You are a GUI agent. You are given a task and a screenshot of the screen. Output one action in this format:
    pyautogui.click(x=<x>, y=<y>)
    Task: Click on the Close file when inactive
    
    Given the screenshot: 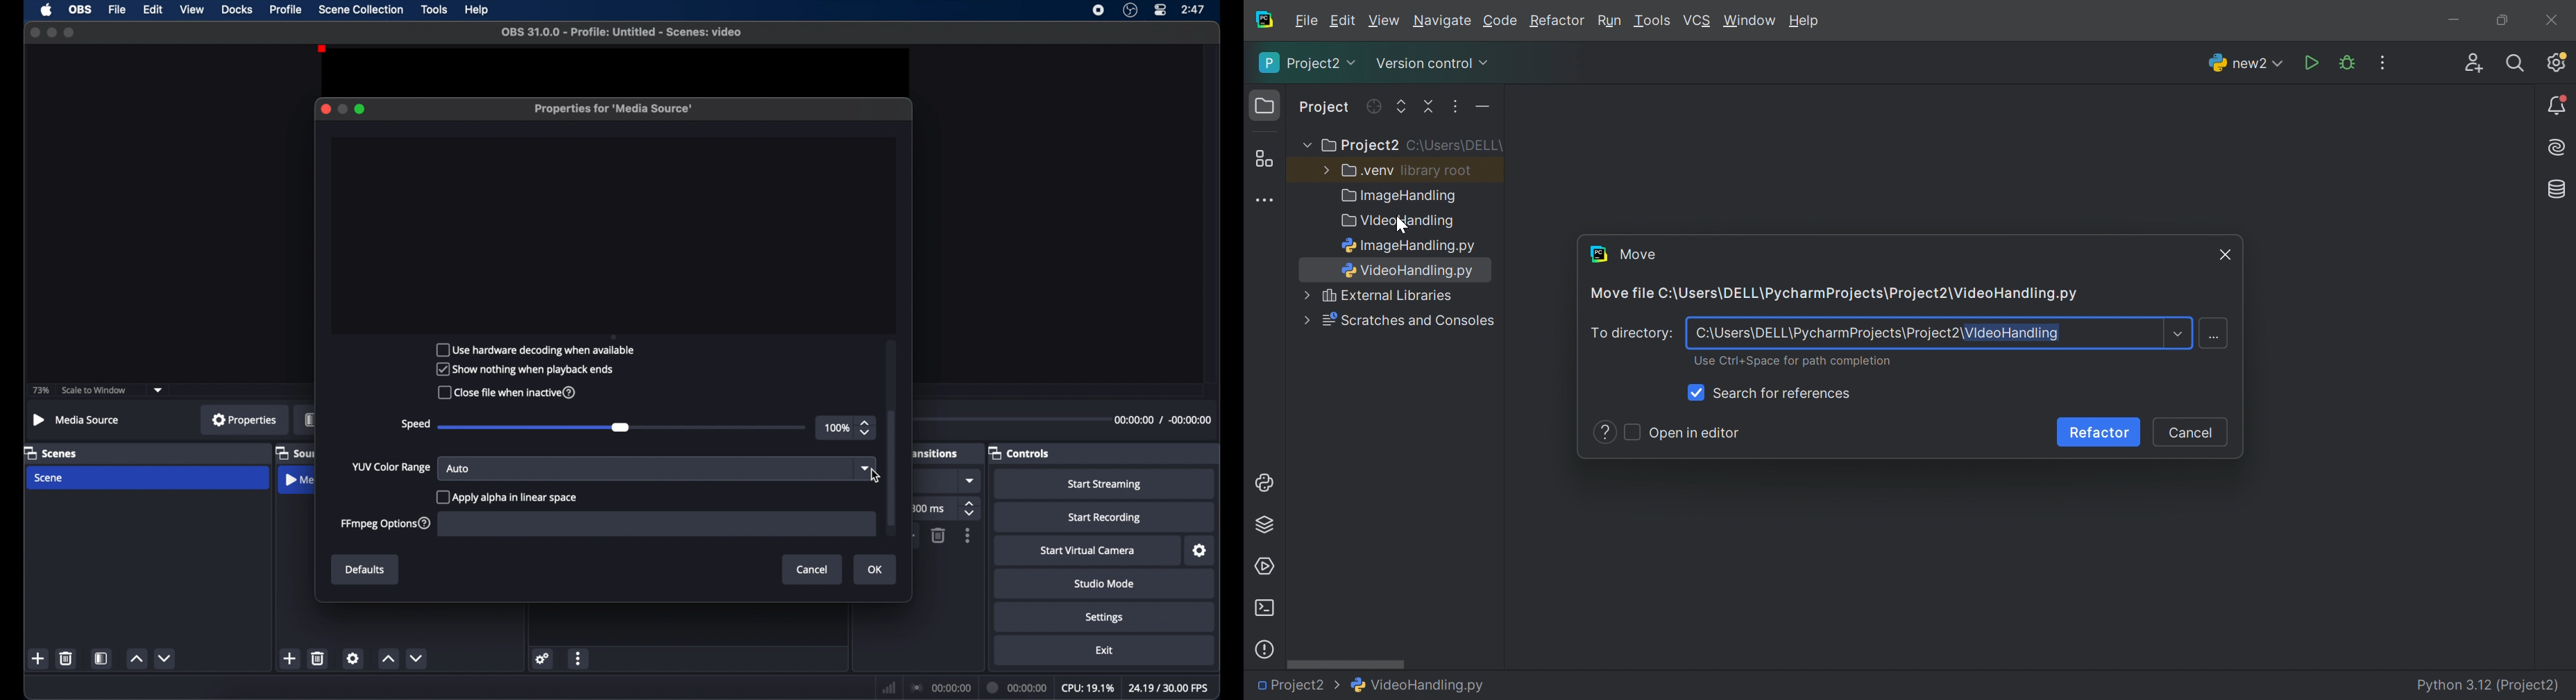 What is the action you would take?
    pyautogui.click(x=513, y=393)
    